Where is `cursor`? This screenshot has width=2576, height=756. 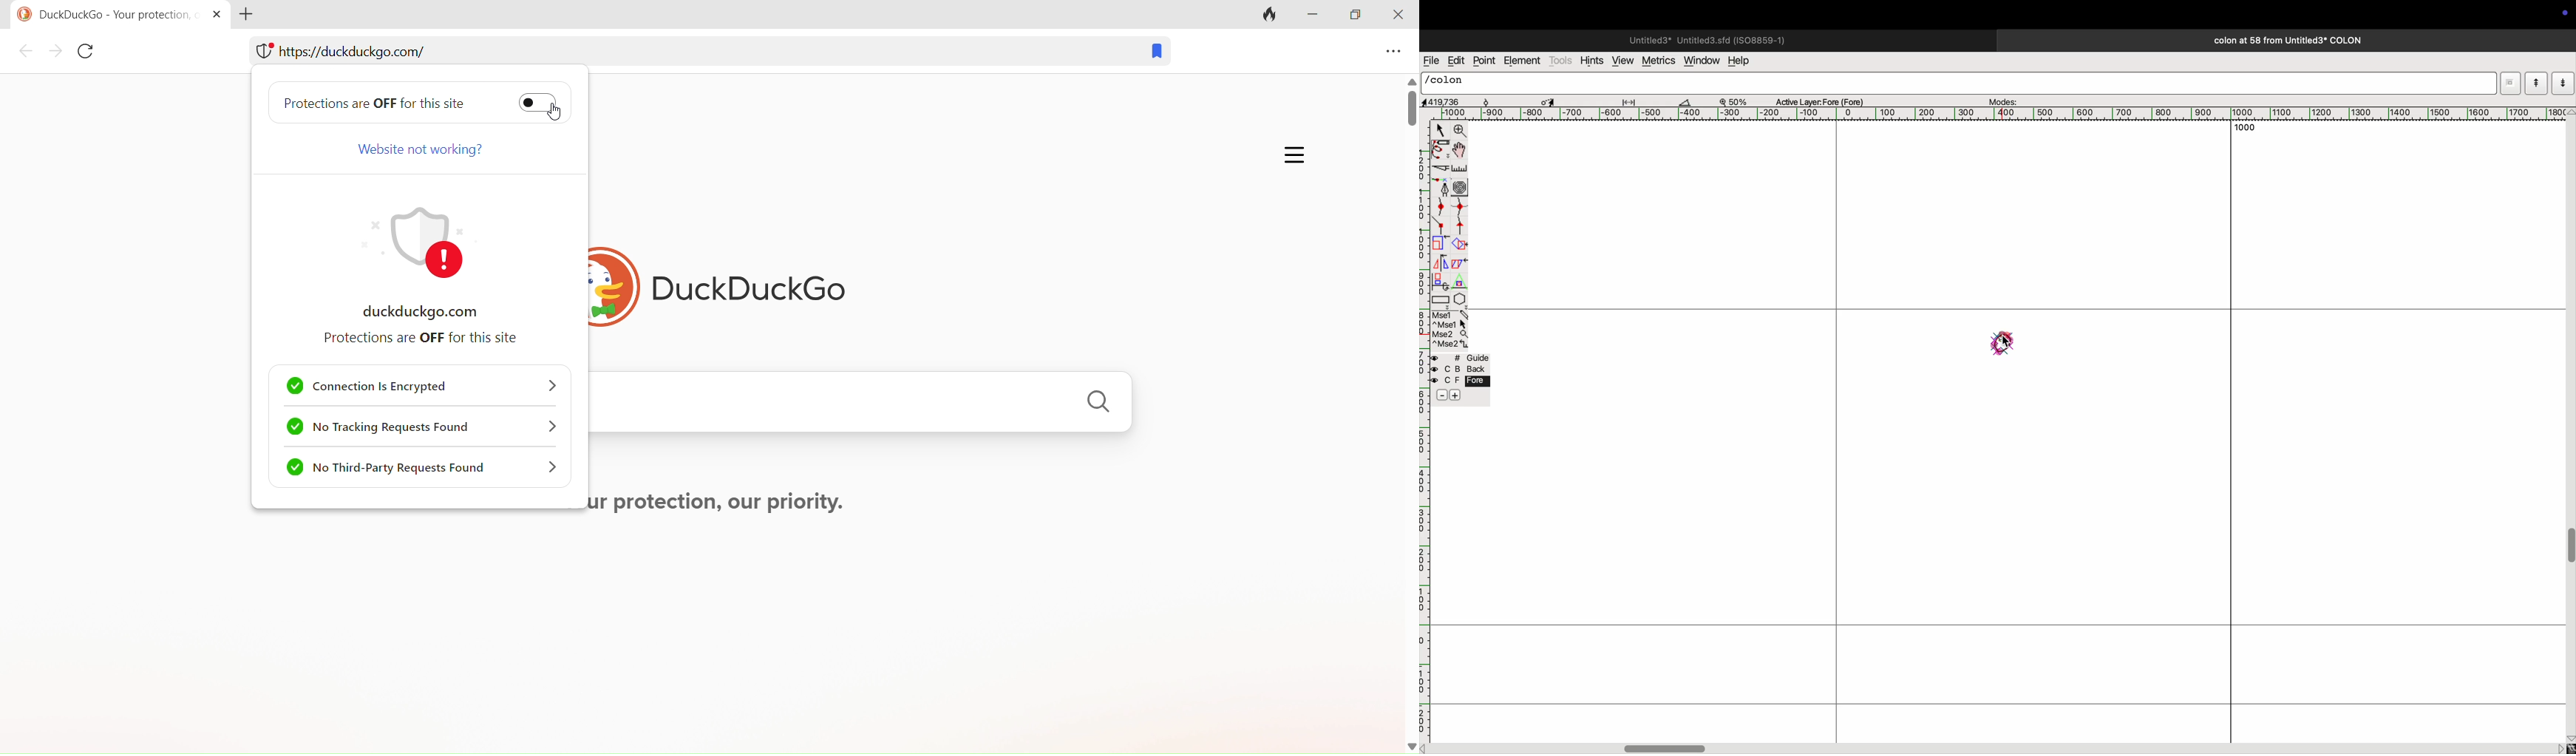
cursor is located at coordinates (1438, 129).